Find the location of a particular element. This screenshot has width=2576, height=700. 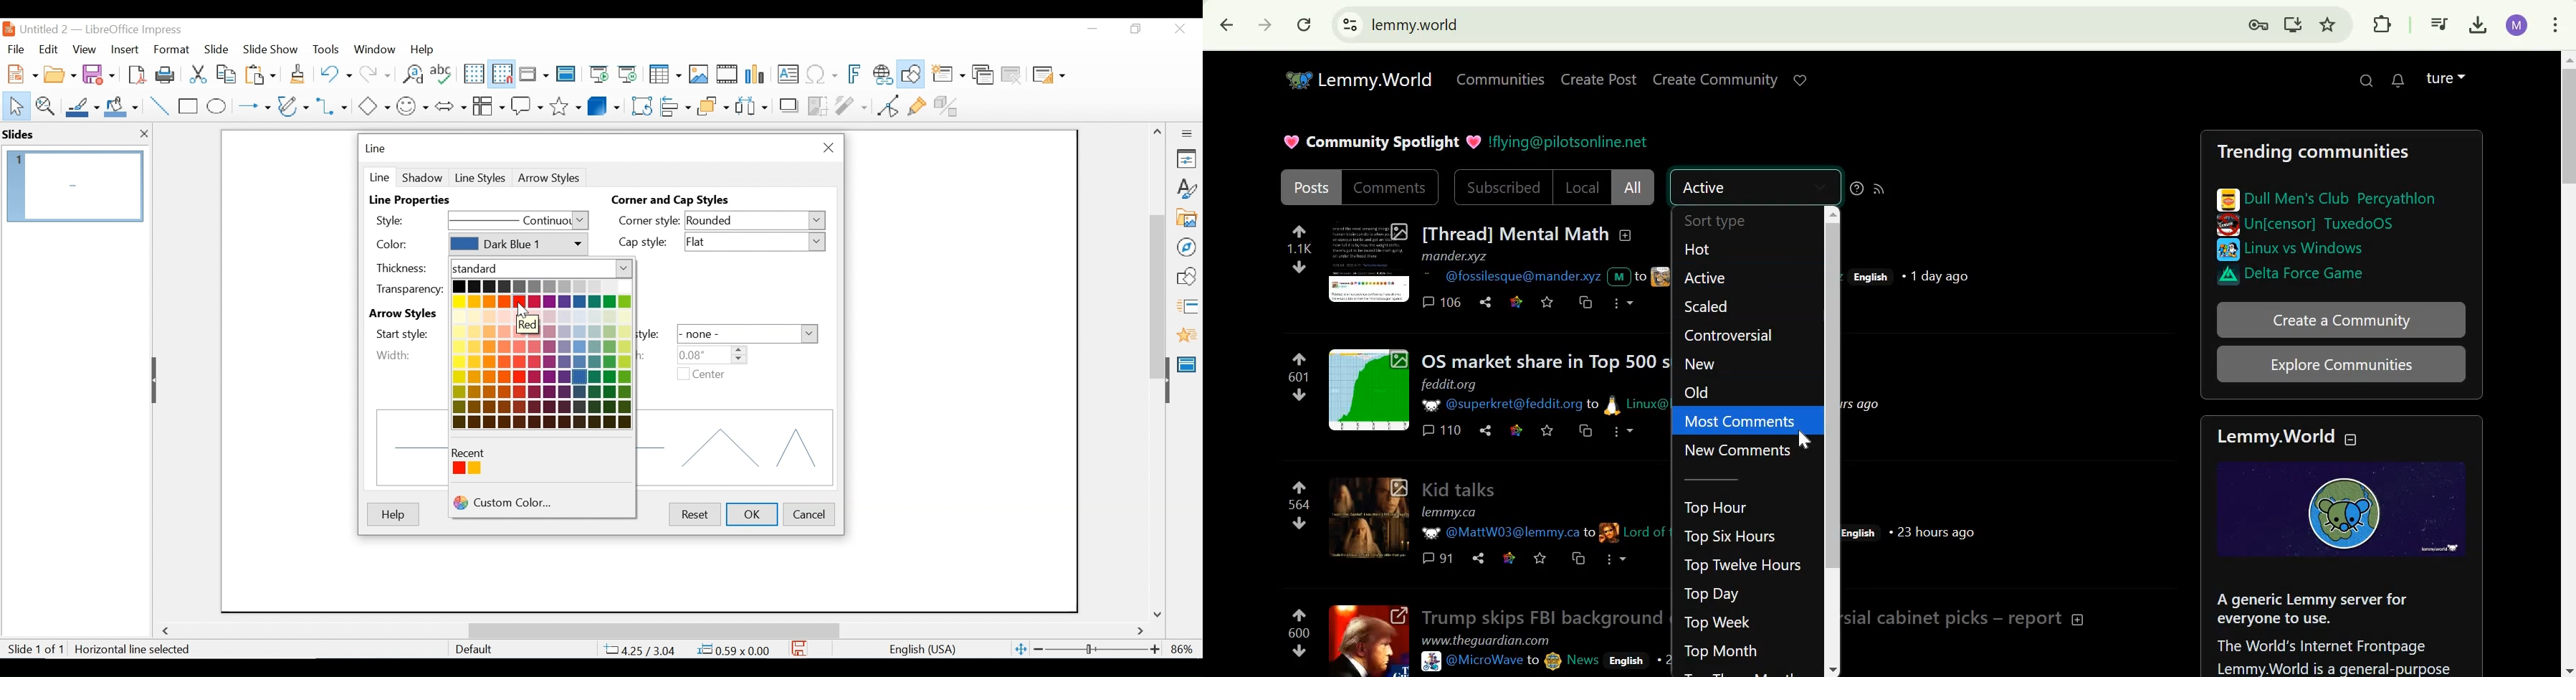

Navigator is located at coordinates (1186, 246).